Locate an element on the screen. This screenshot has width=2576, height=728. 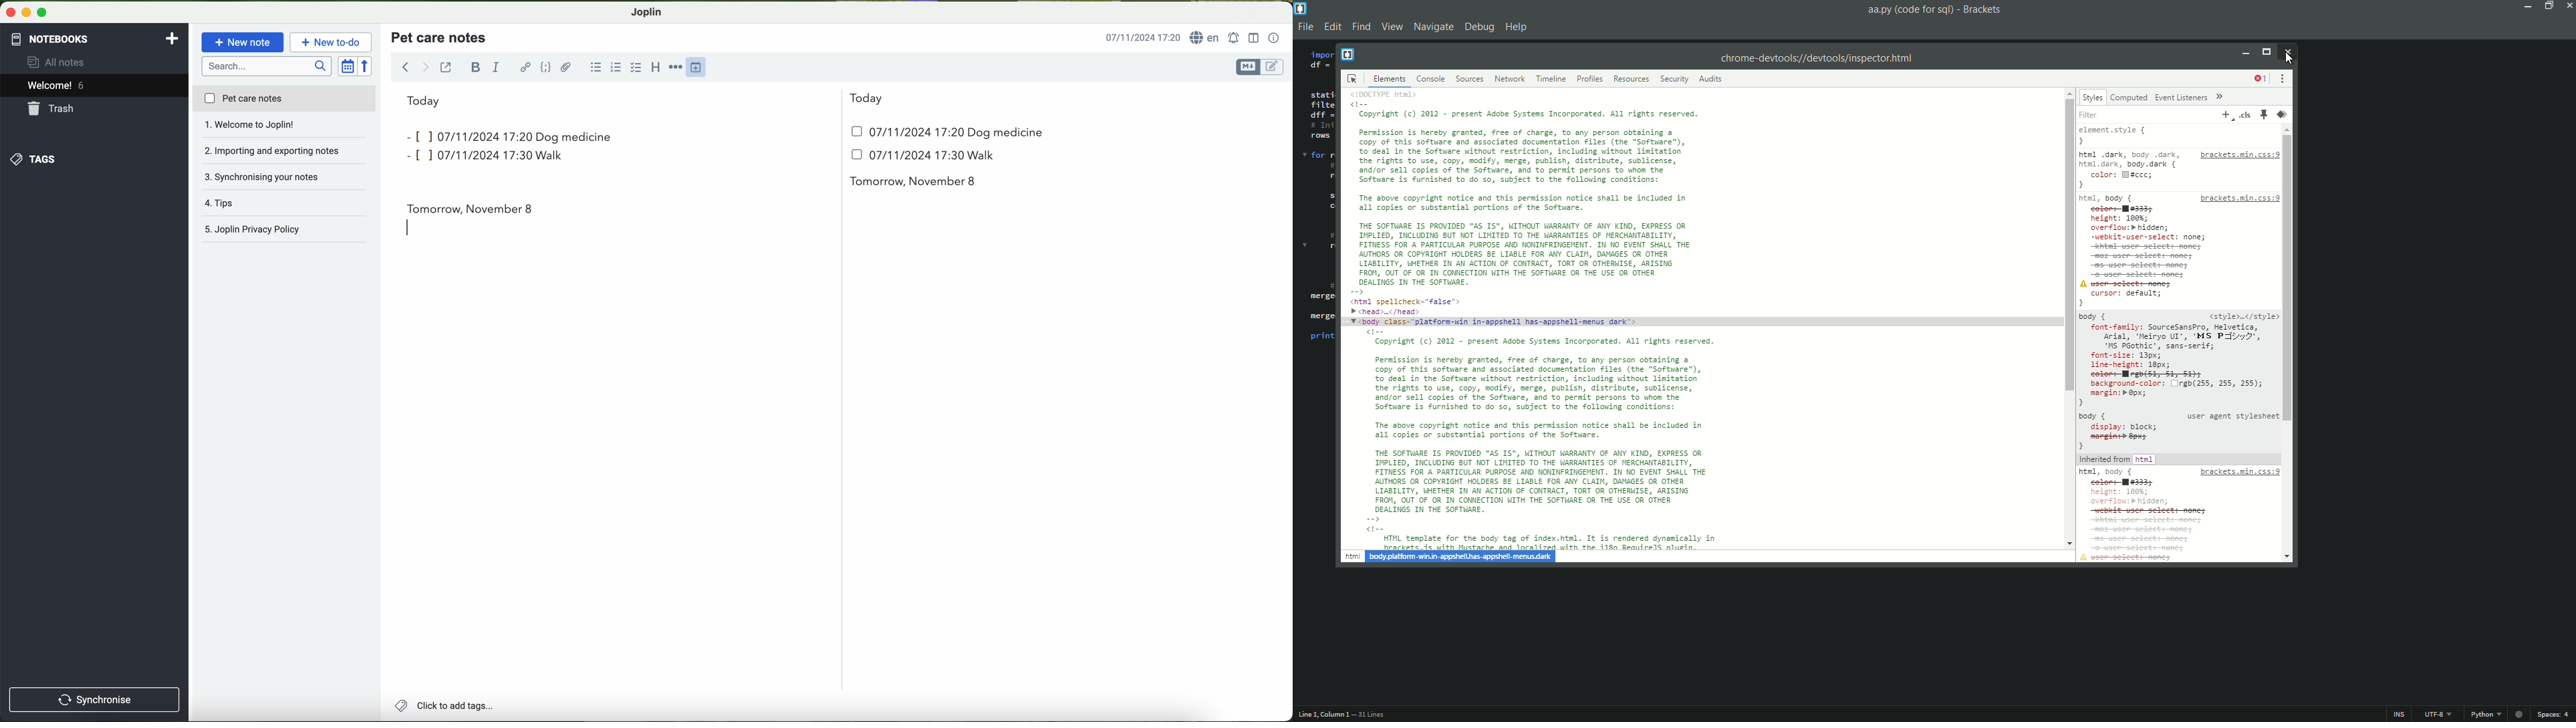
pet care notes file is located at coordinates (284, 100).